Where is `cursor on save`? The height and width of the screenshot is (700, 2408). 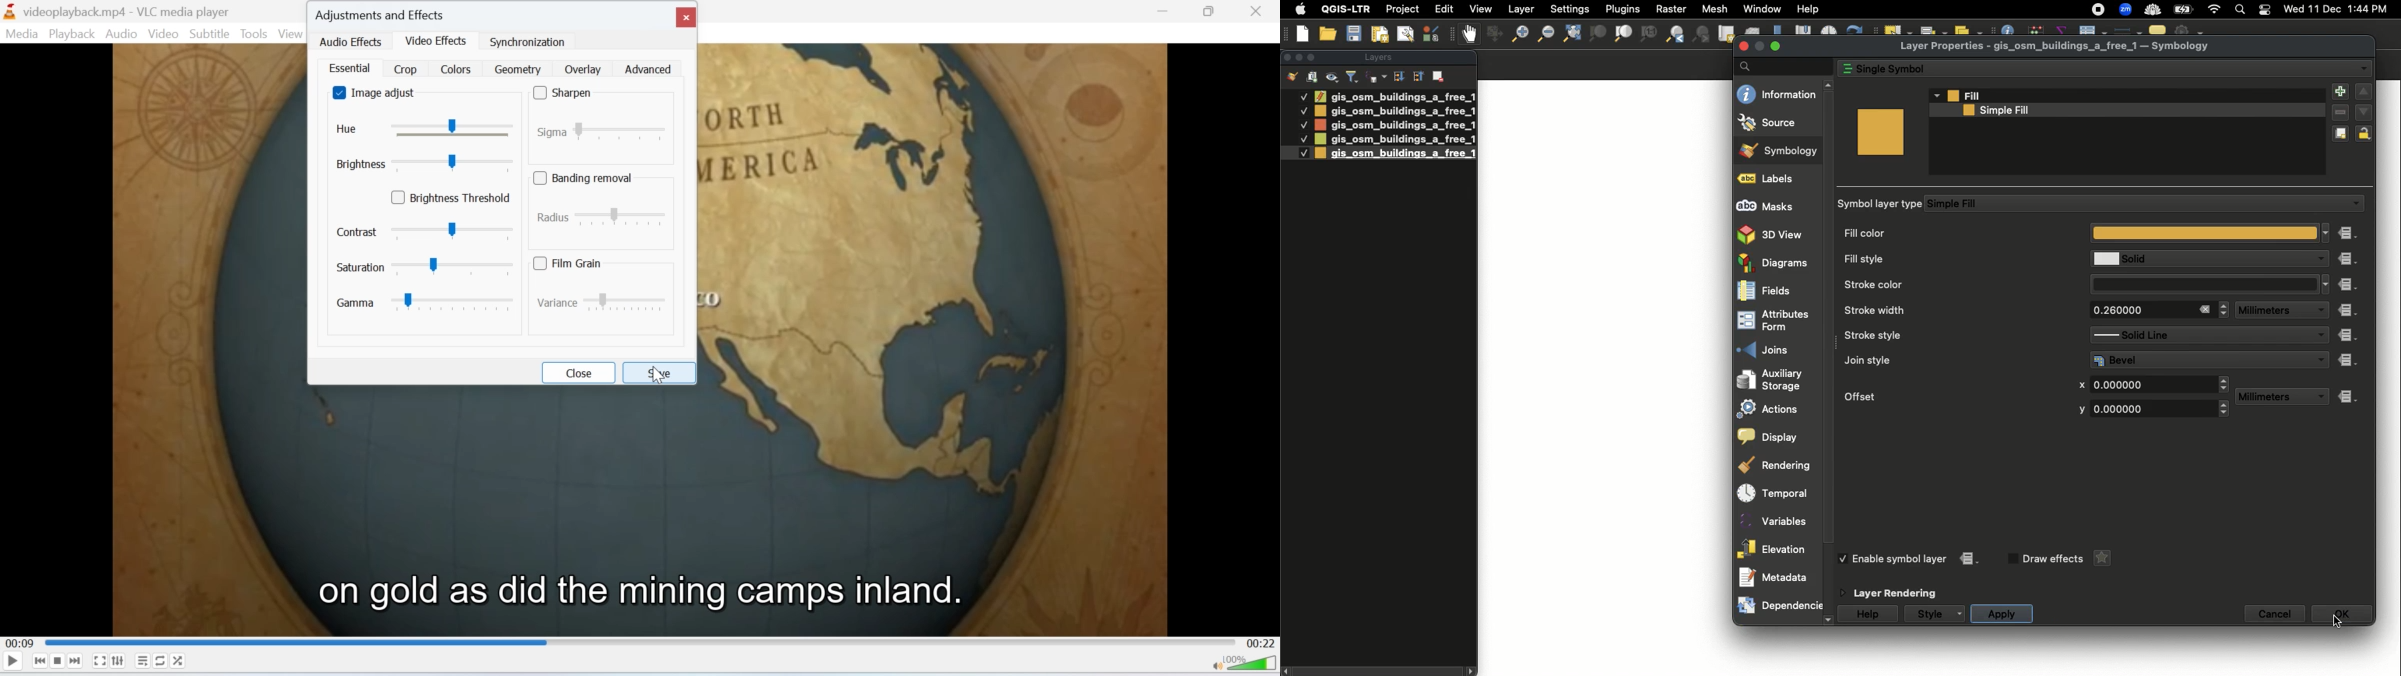 cursor on save is located at coordinates (667, 380).